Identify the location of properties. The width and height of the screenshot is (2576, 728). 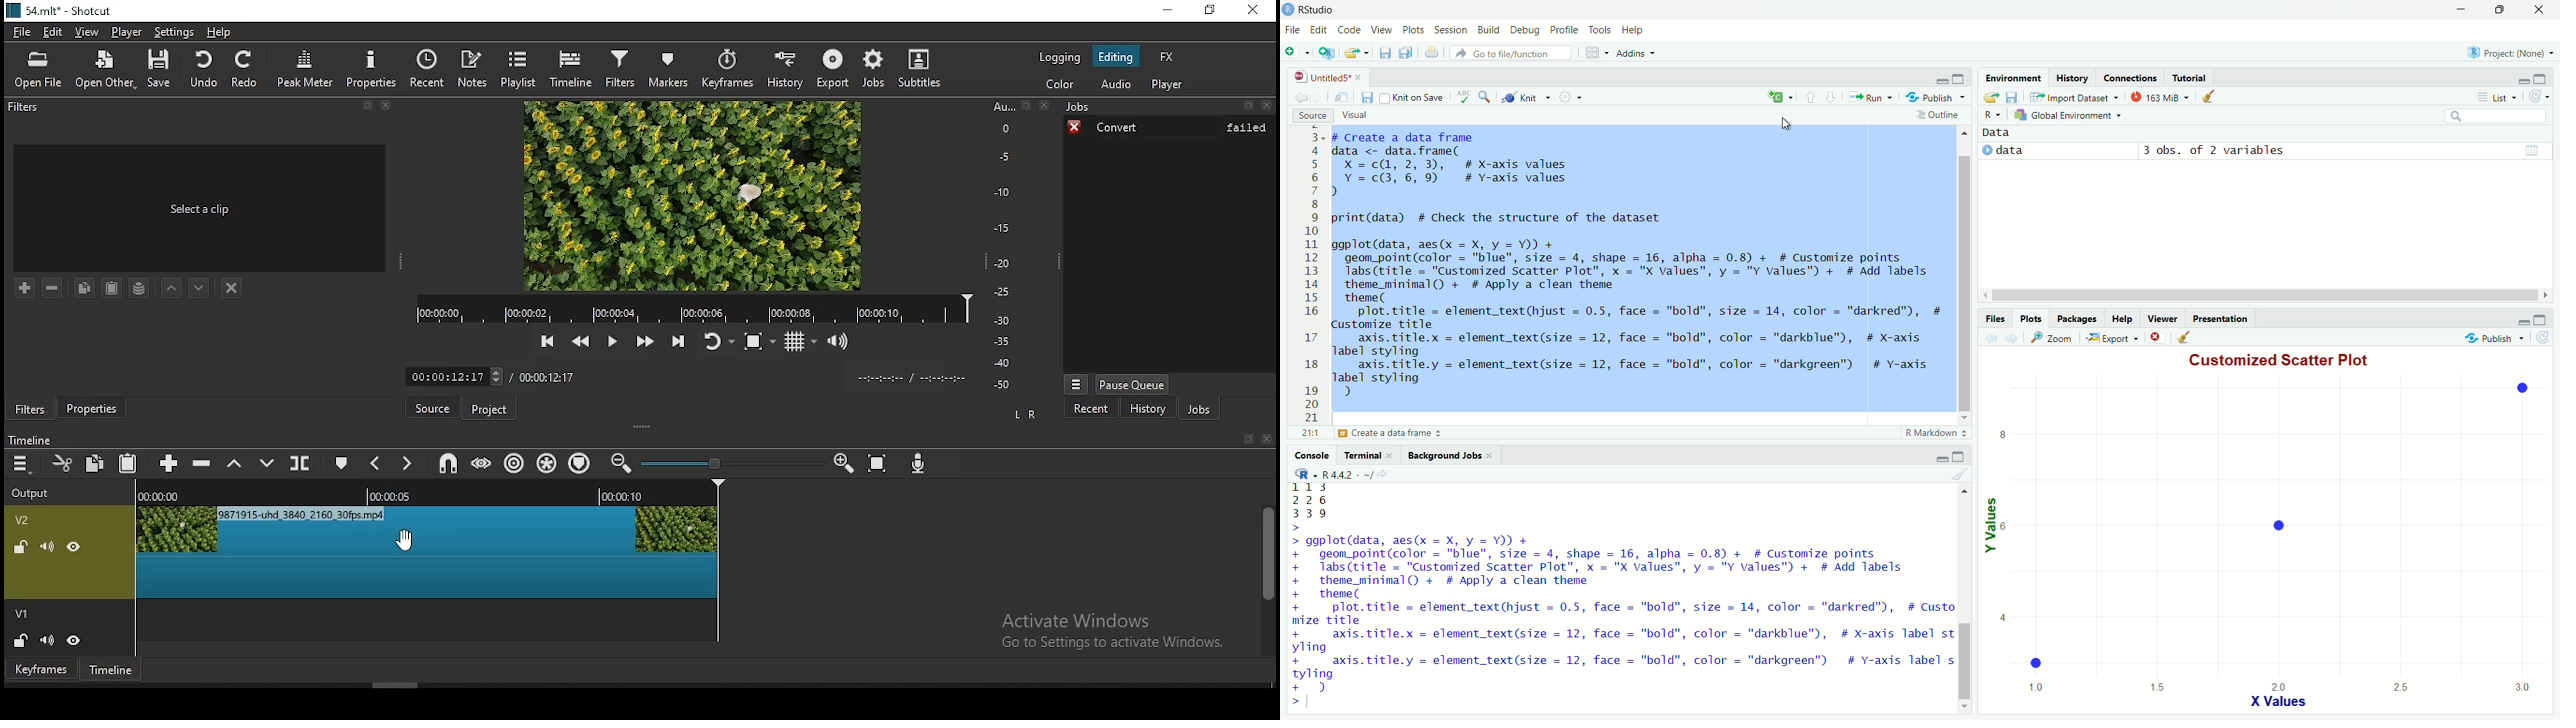
(91, 408).